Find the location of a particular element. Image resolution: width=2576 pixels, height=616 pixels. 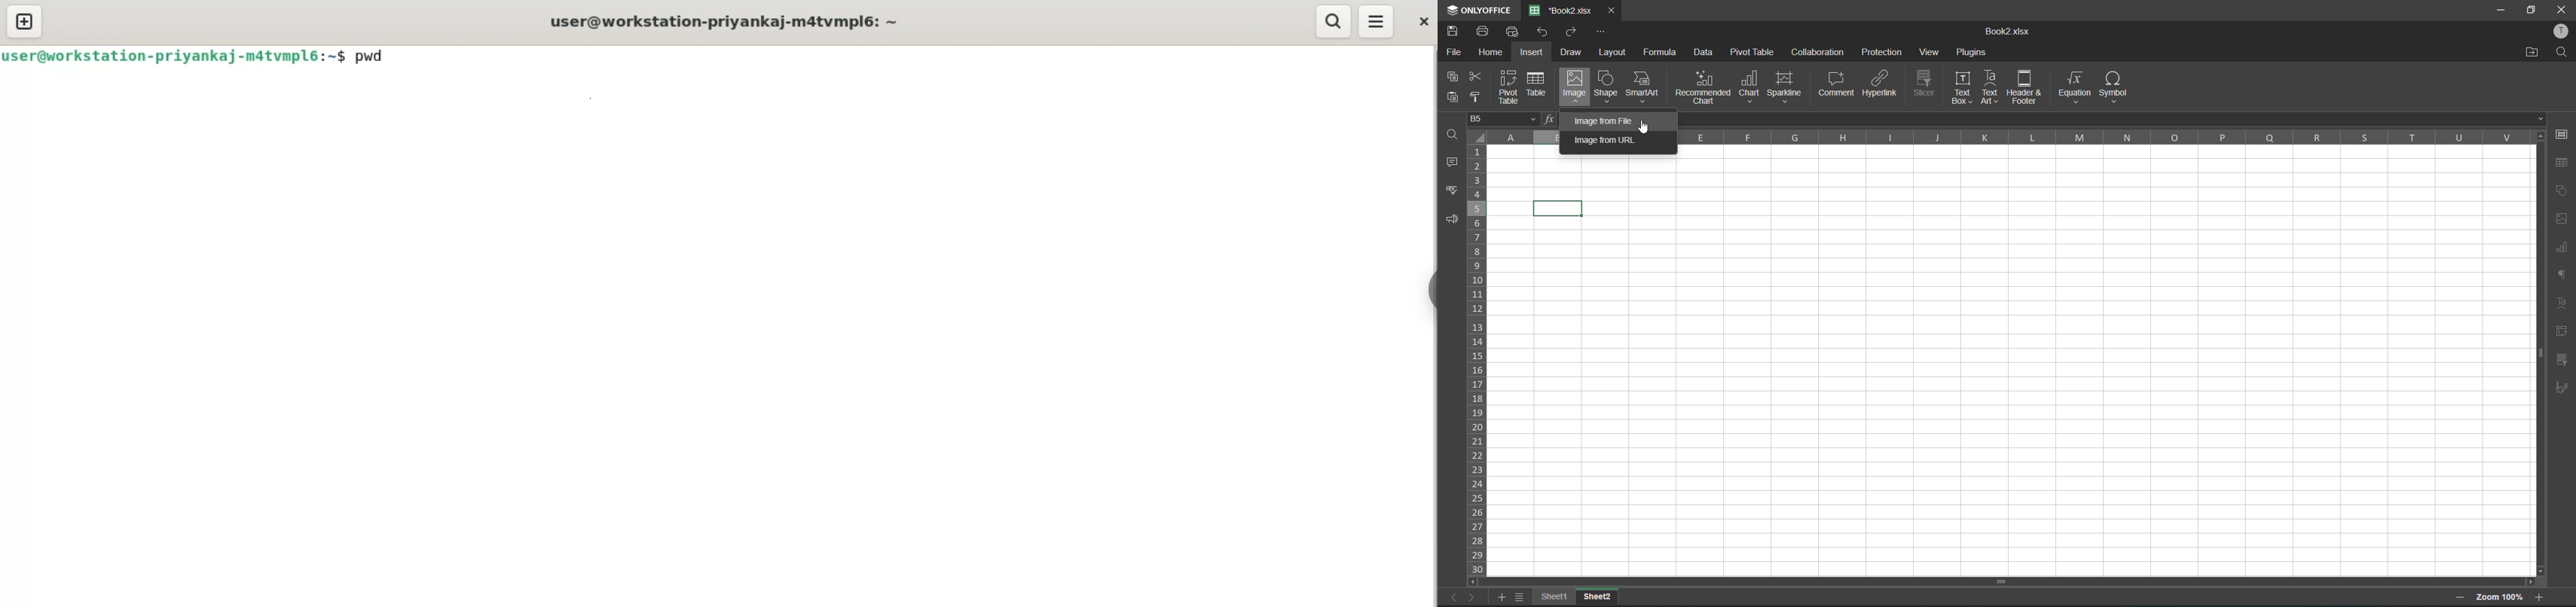

home is located at coordinates (1494, 53).